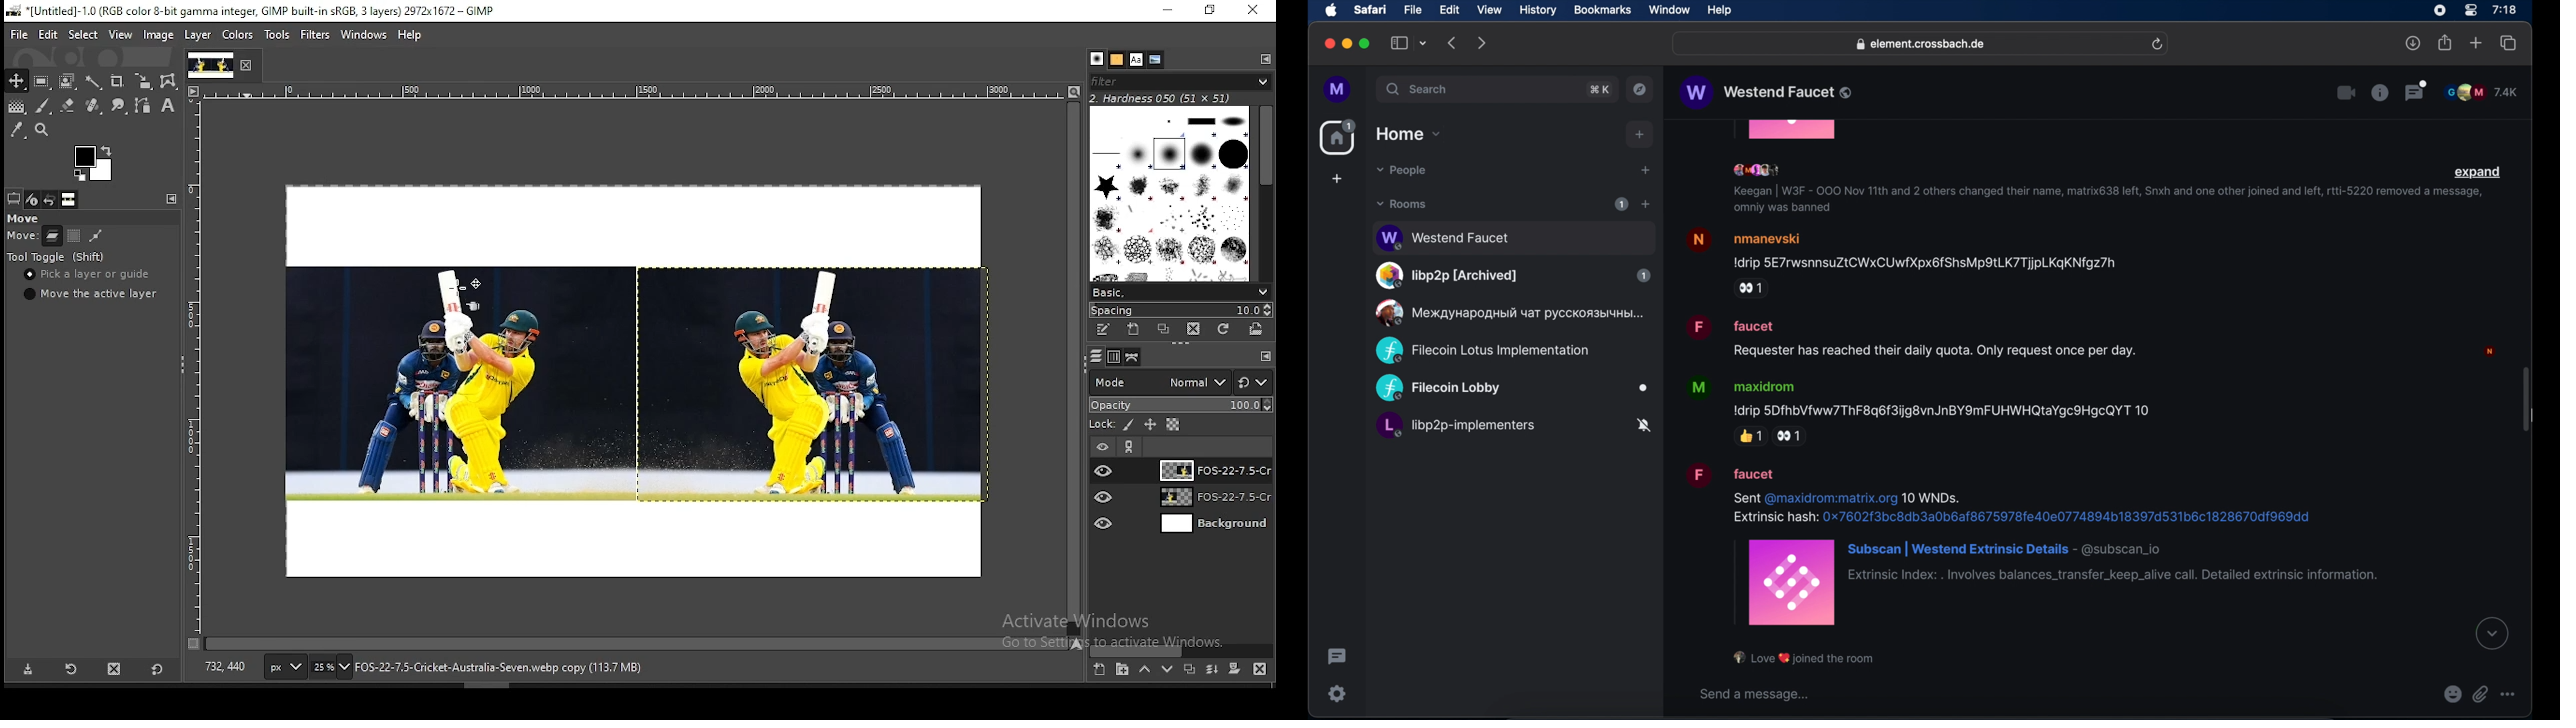 Image resolution: width=2576 pixels, height=728 pixels. I want to click on send a message, so click(1757, 694).